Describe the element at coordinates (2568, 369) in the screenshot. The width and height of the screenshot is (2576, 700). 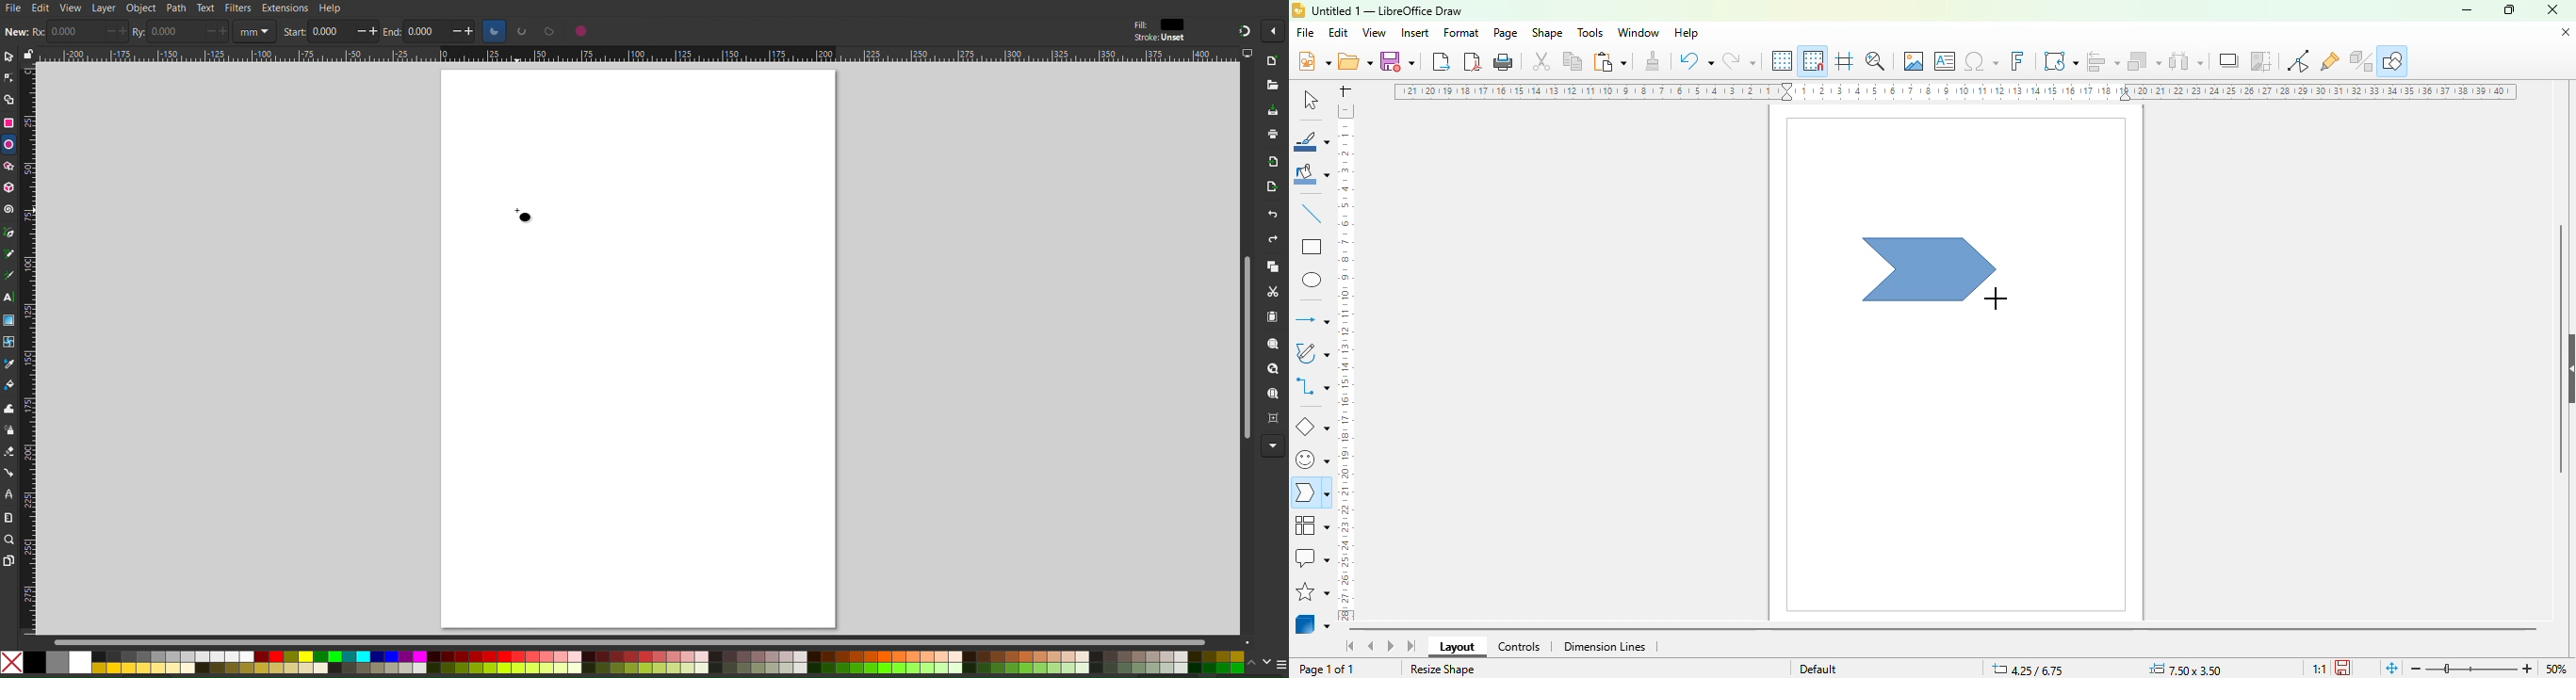
I see `show` at that location.